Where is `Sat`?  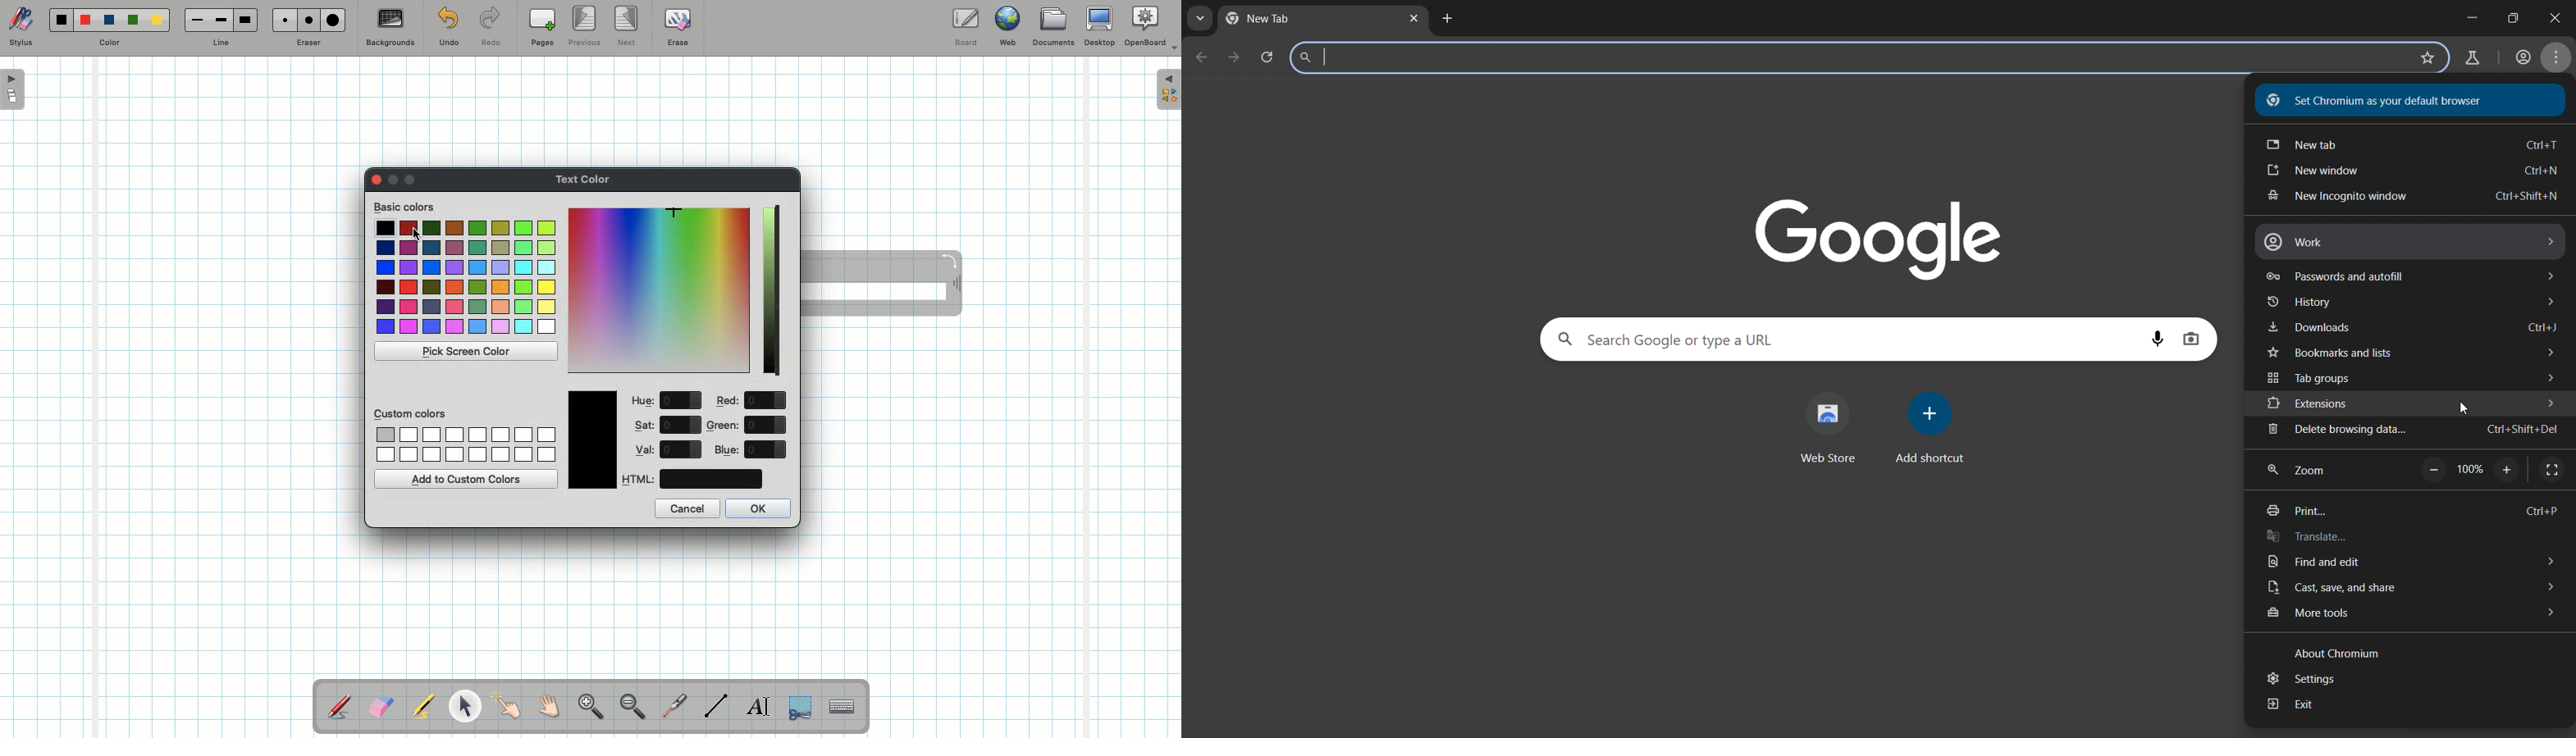 Sat is located at coordinates (645, 425).